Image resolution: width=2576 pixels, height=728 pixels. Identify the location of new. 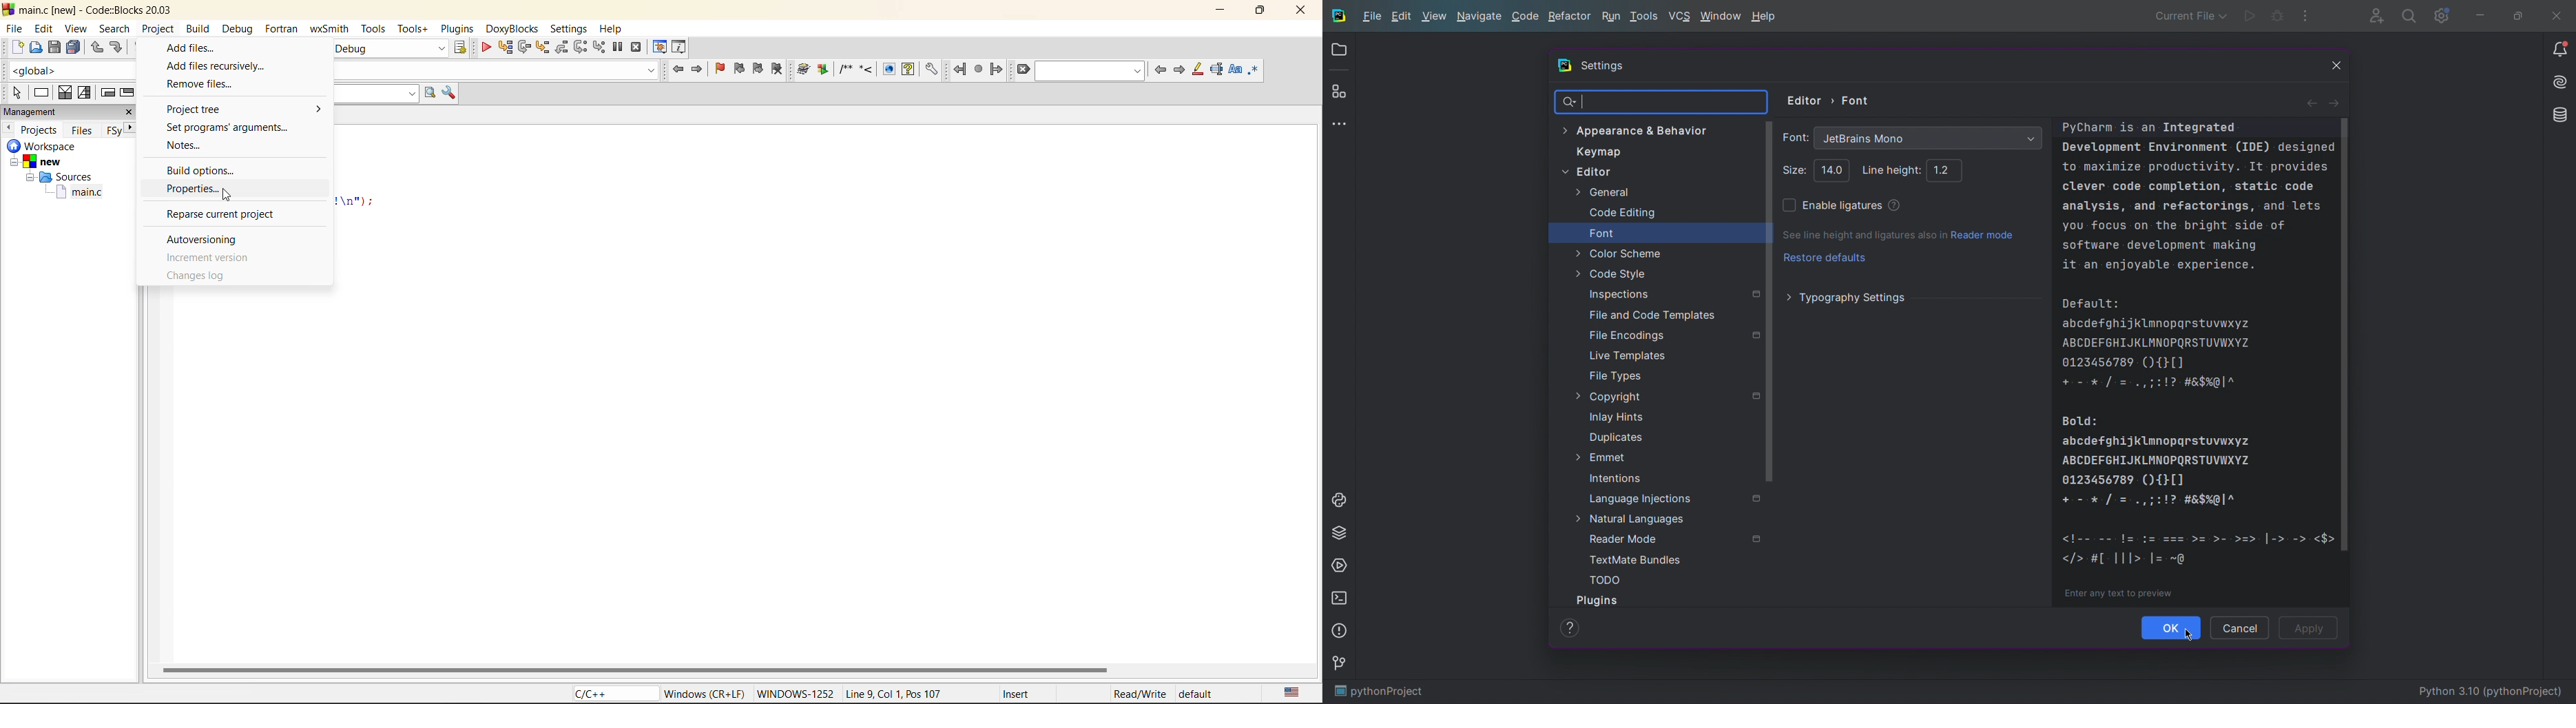
(17, 47).